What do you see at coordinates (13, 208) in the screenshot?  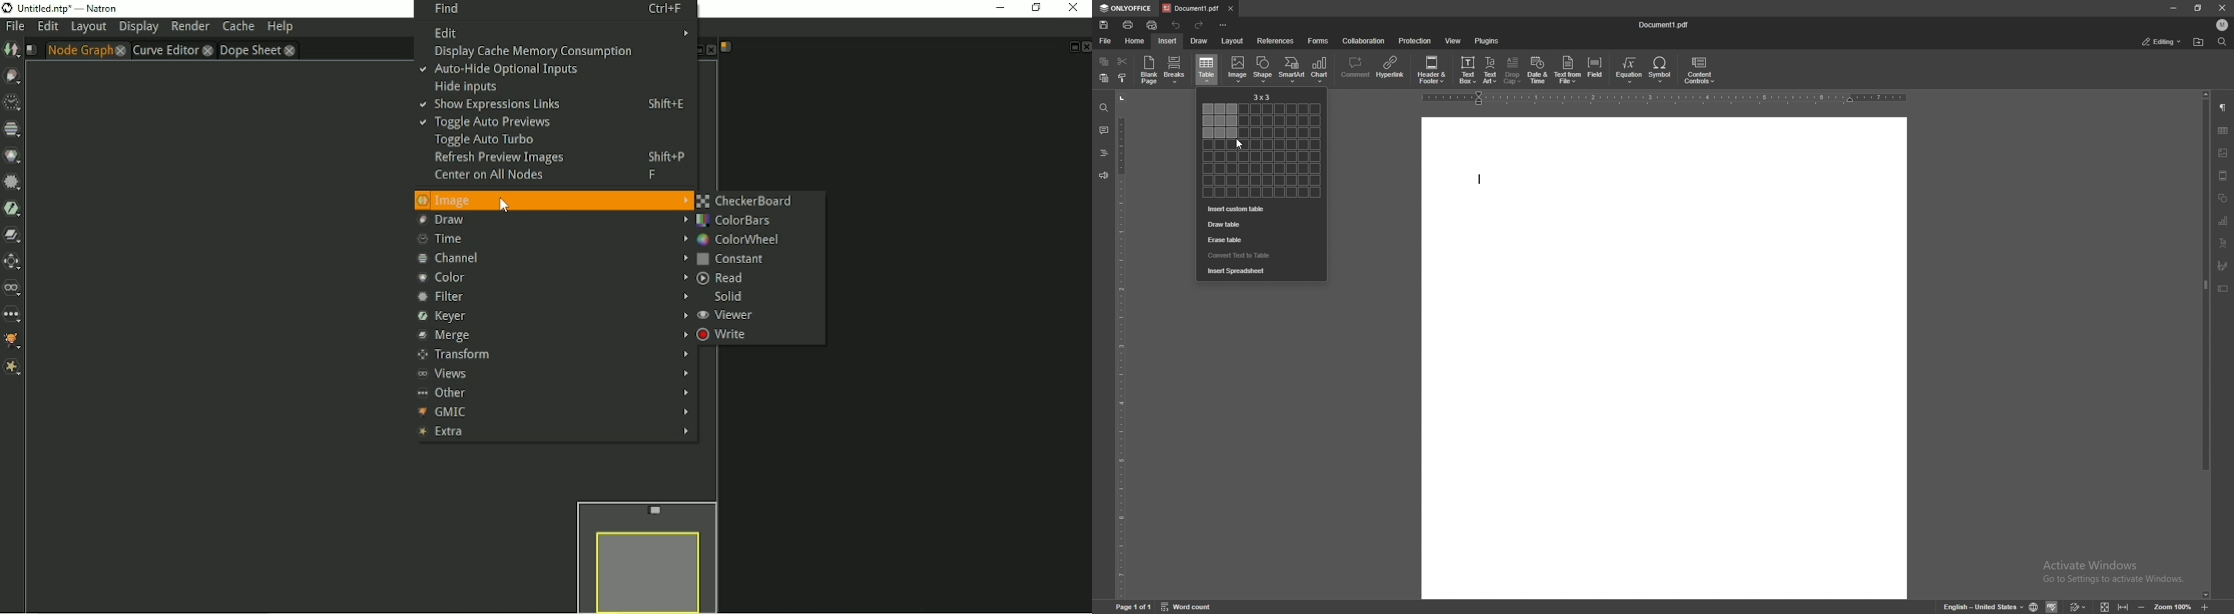 I see `Keyer` at bounding box center [13, 208].